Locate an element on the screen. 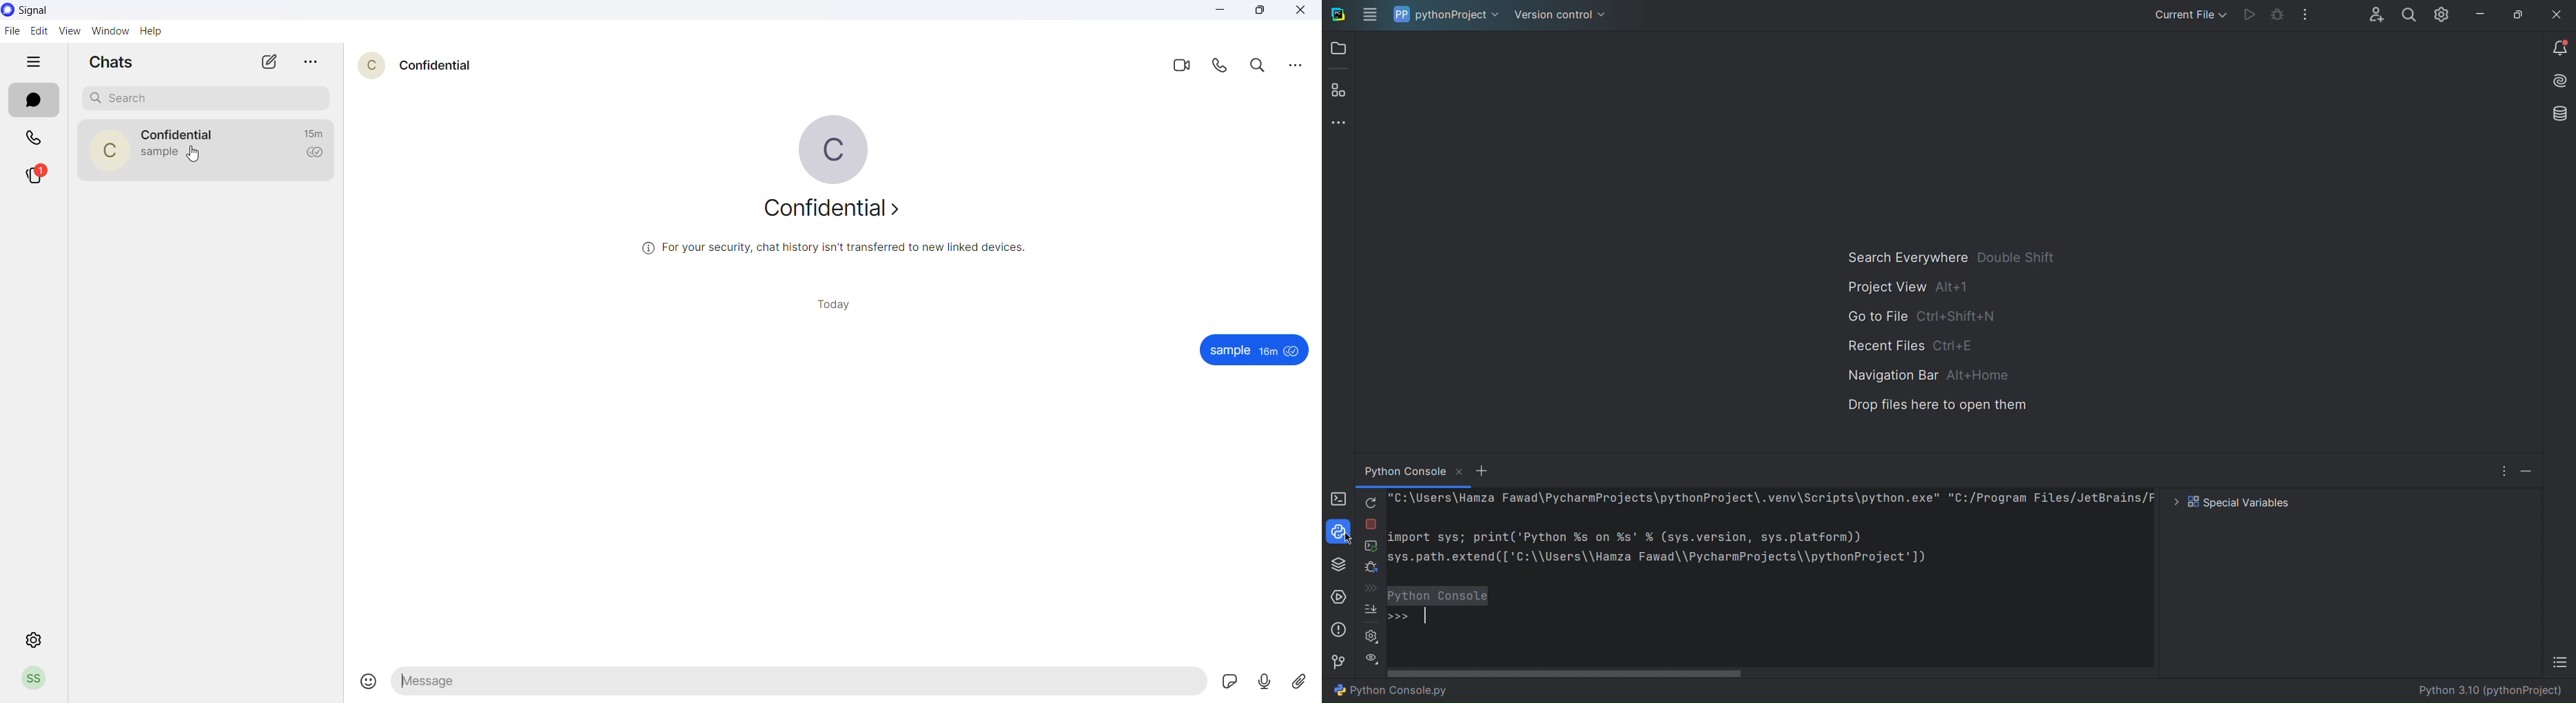 This screenshot has width=2576, height=728. settings  is located at coordinates (31, 640).